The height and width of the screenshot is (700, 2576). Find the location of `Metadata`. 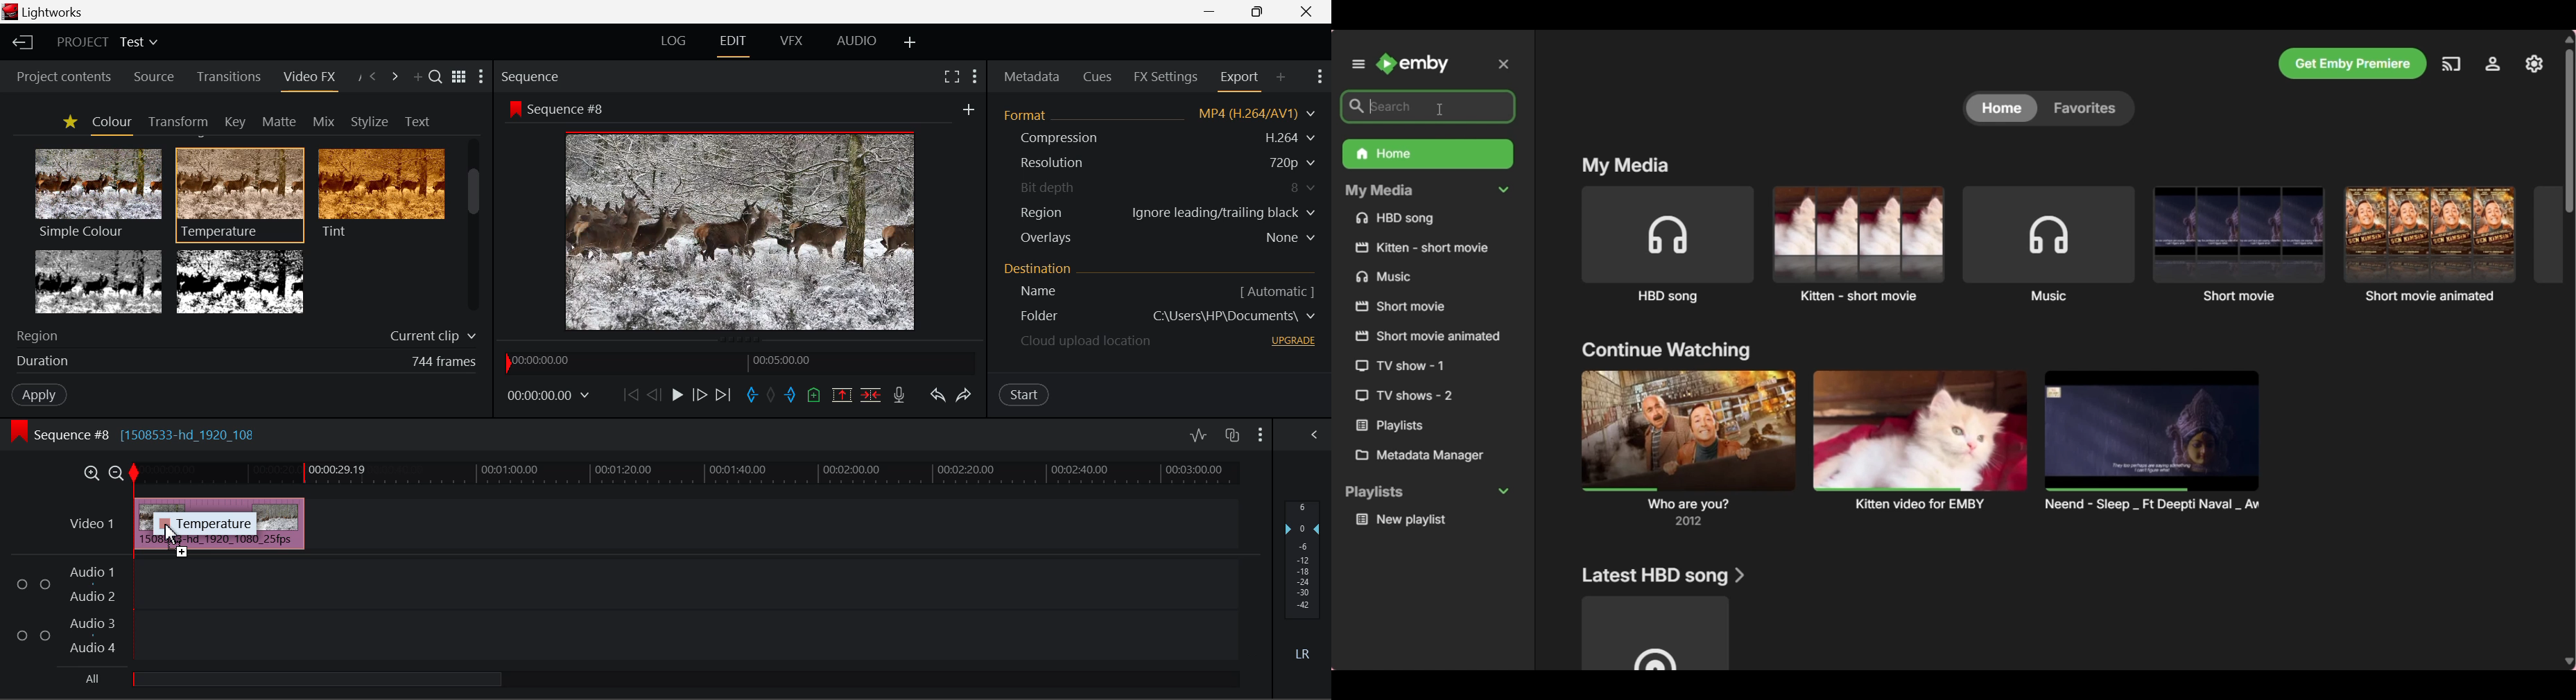

Metadata is located at coordinates (1030, 76).